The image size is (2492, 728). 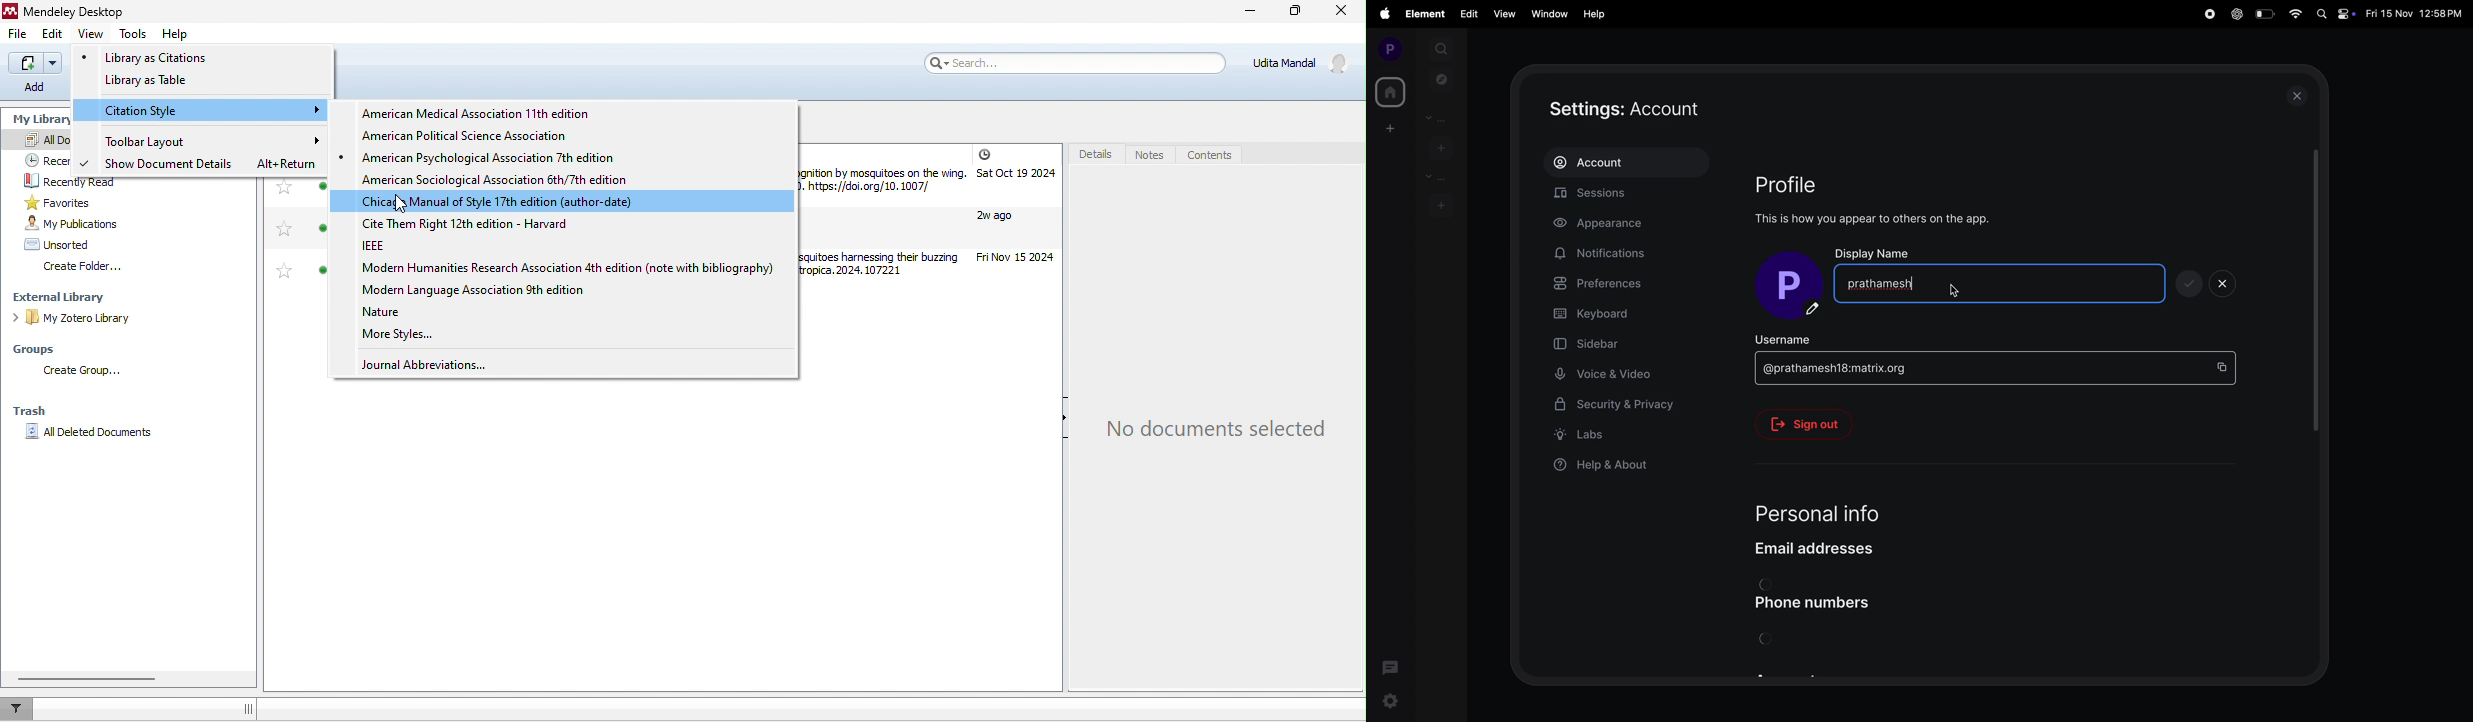 I want to click on groups, so click(x=41, y=350).